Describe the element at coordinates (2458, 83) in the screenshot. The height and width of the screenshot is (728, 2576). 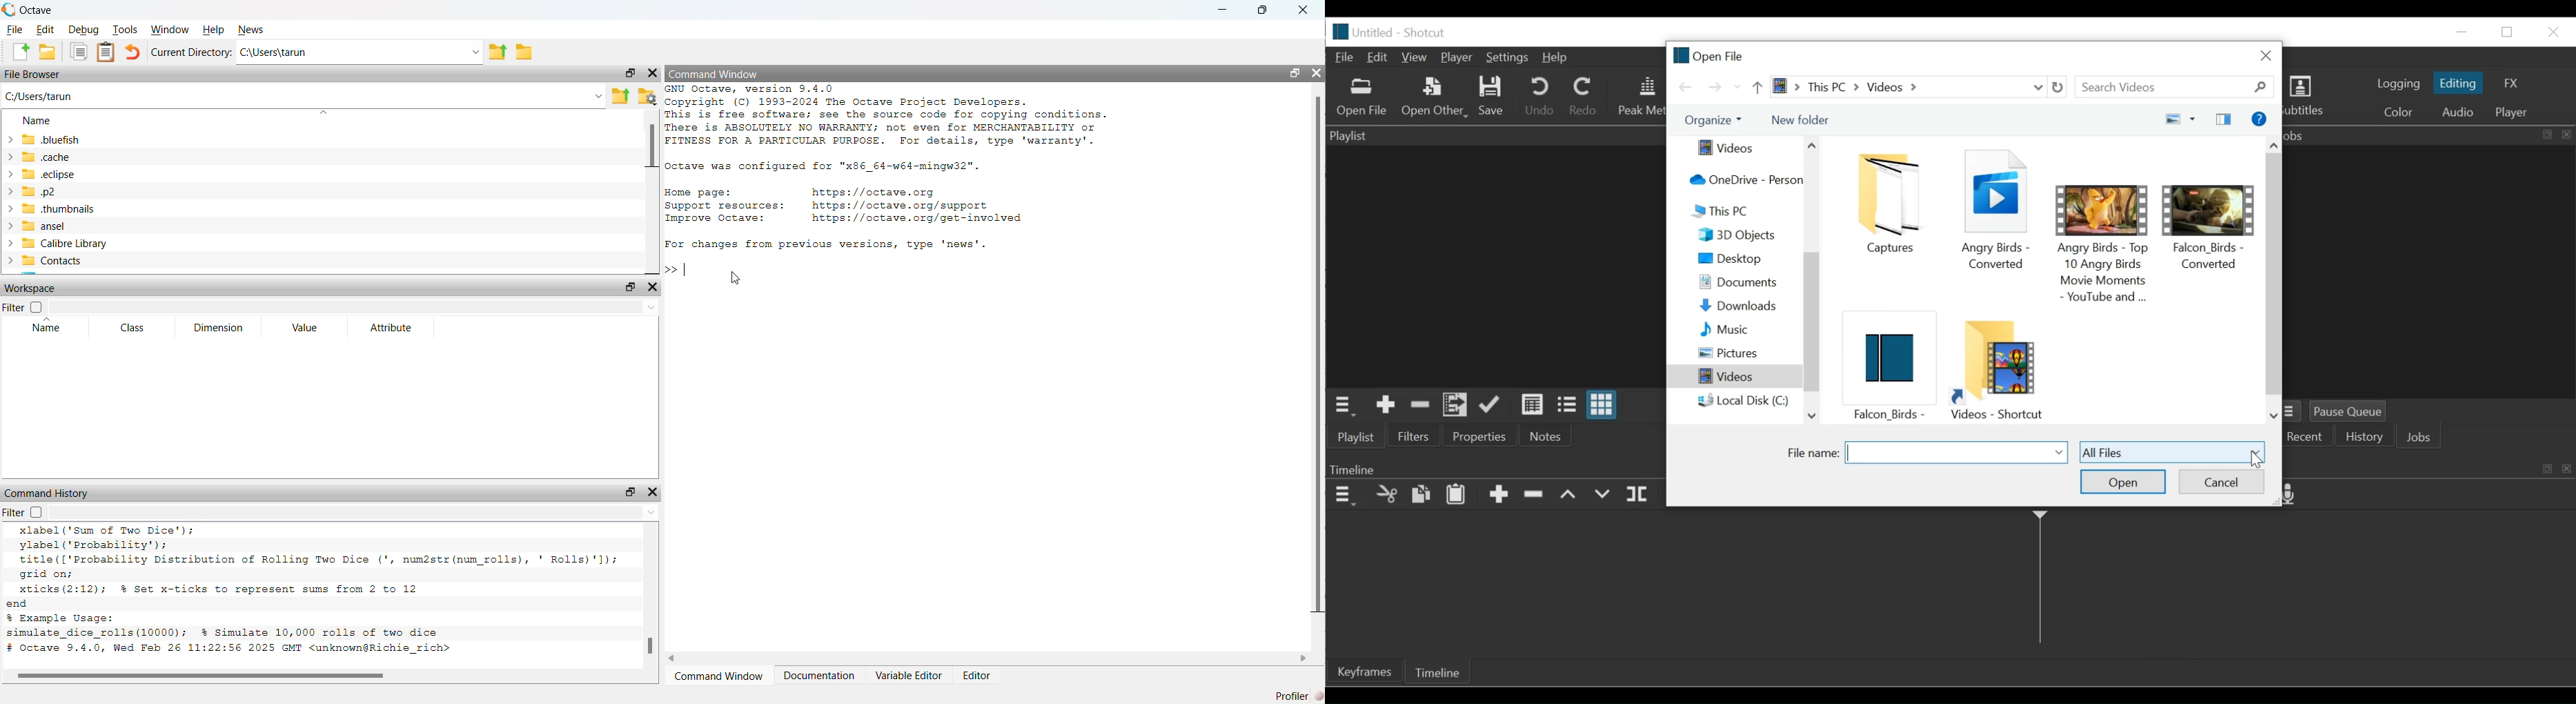
I see `Editing` at that location.